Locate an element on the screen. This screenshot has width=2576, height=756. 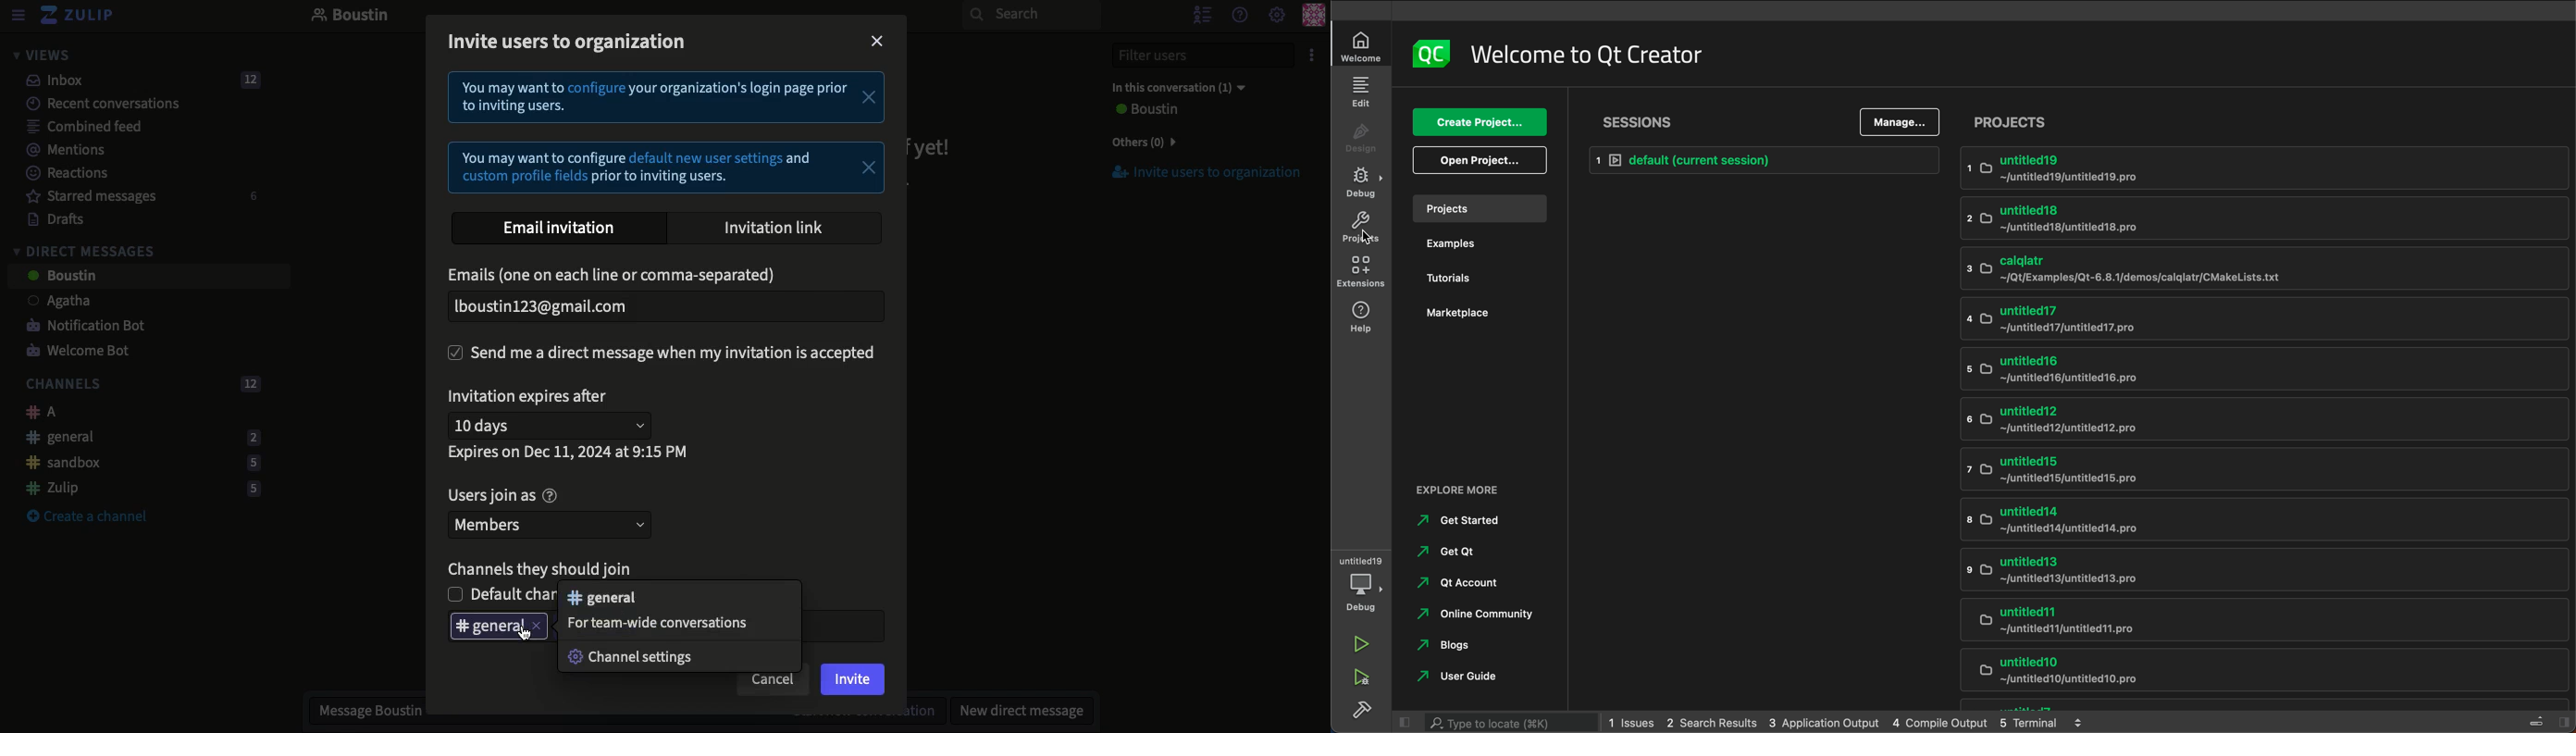
Boustin is located at coordinates (351, 17).